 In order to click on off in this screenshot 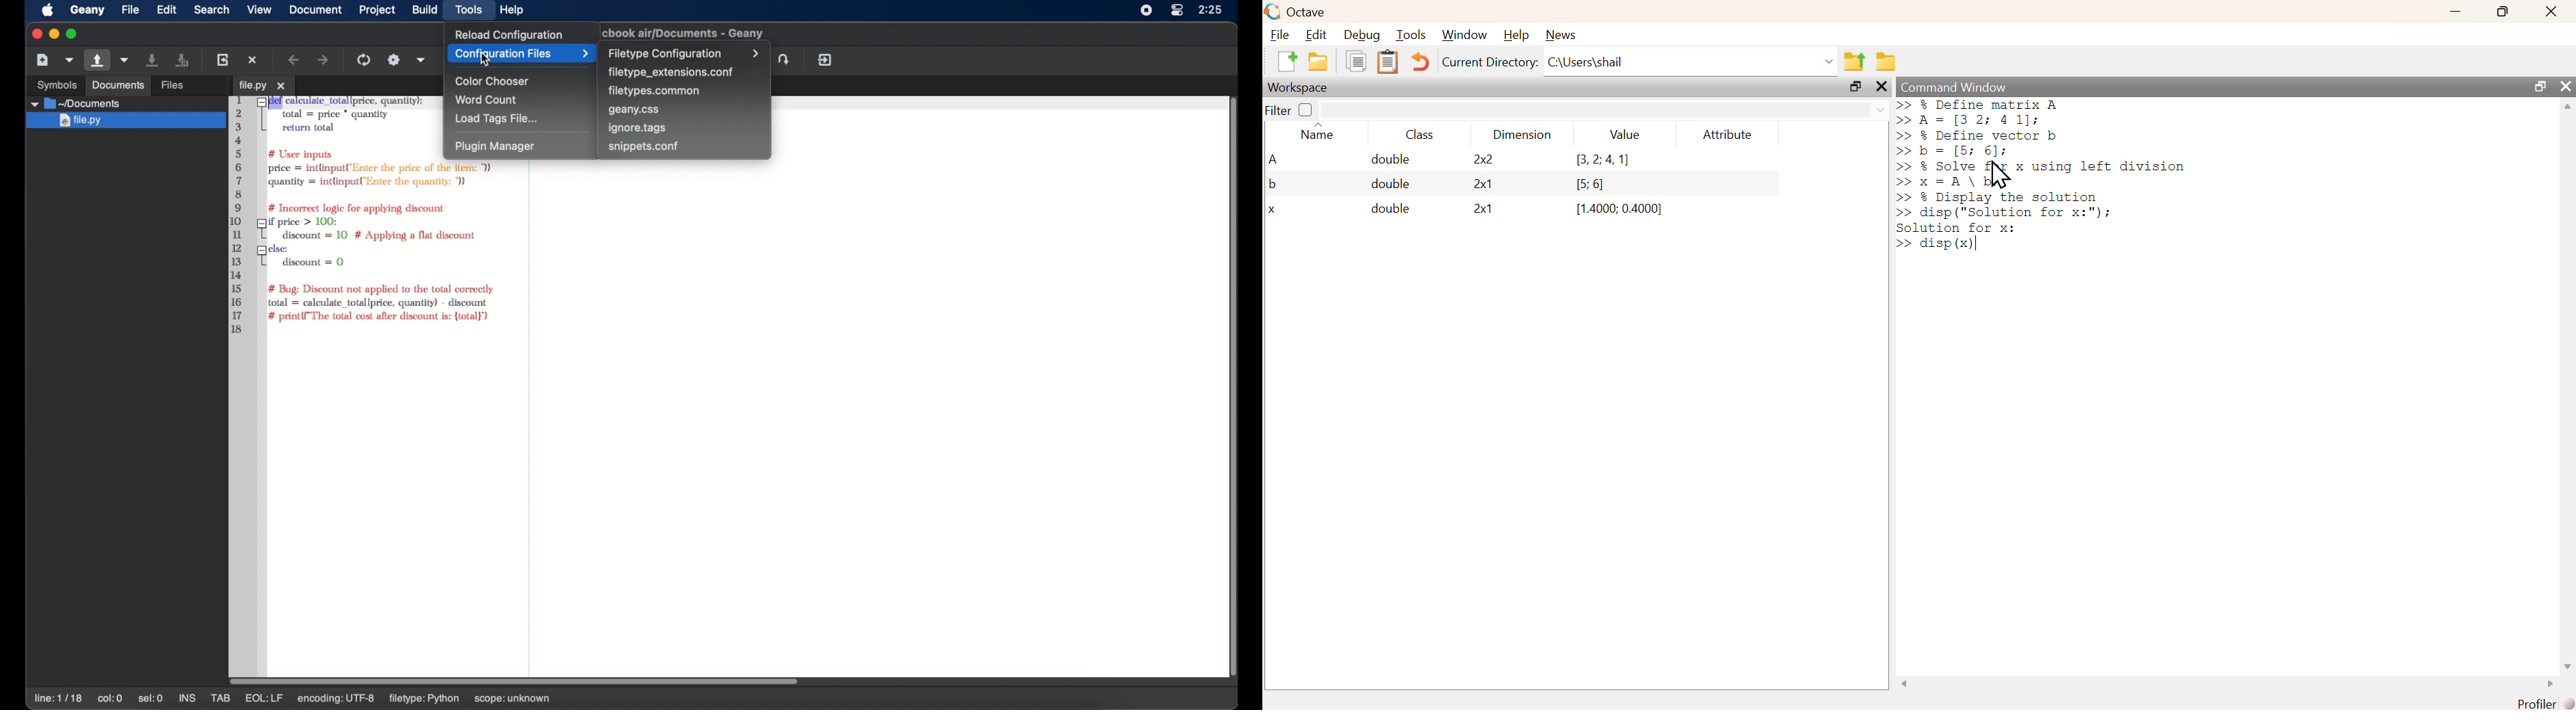, I will do `click(1305, 109)`.